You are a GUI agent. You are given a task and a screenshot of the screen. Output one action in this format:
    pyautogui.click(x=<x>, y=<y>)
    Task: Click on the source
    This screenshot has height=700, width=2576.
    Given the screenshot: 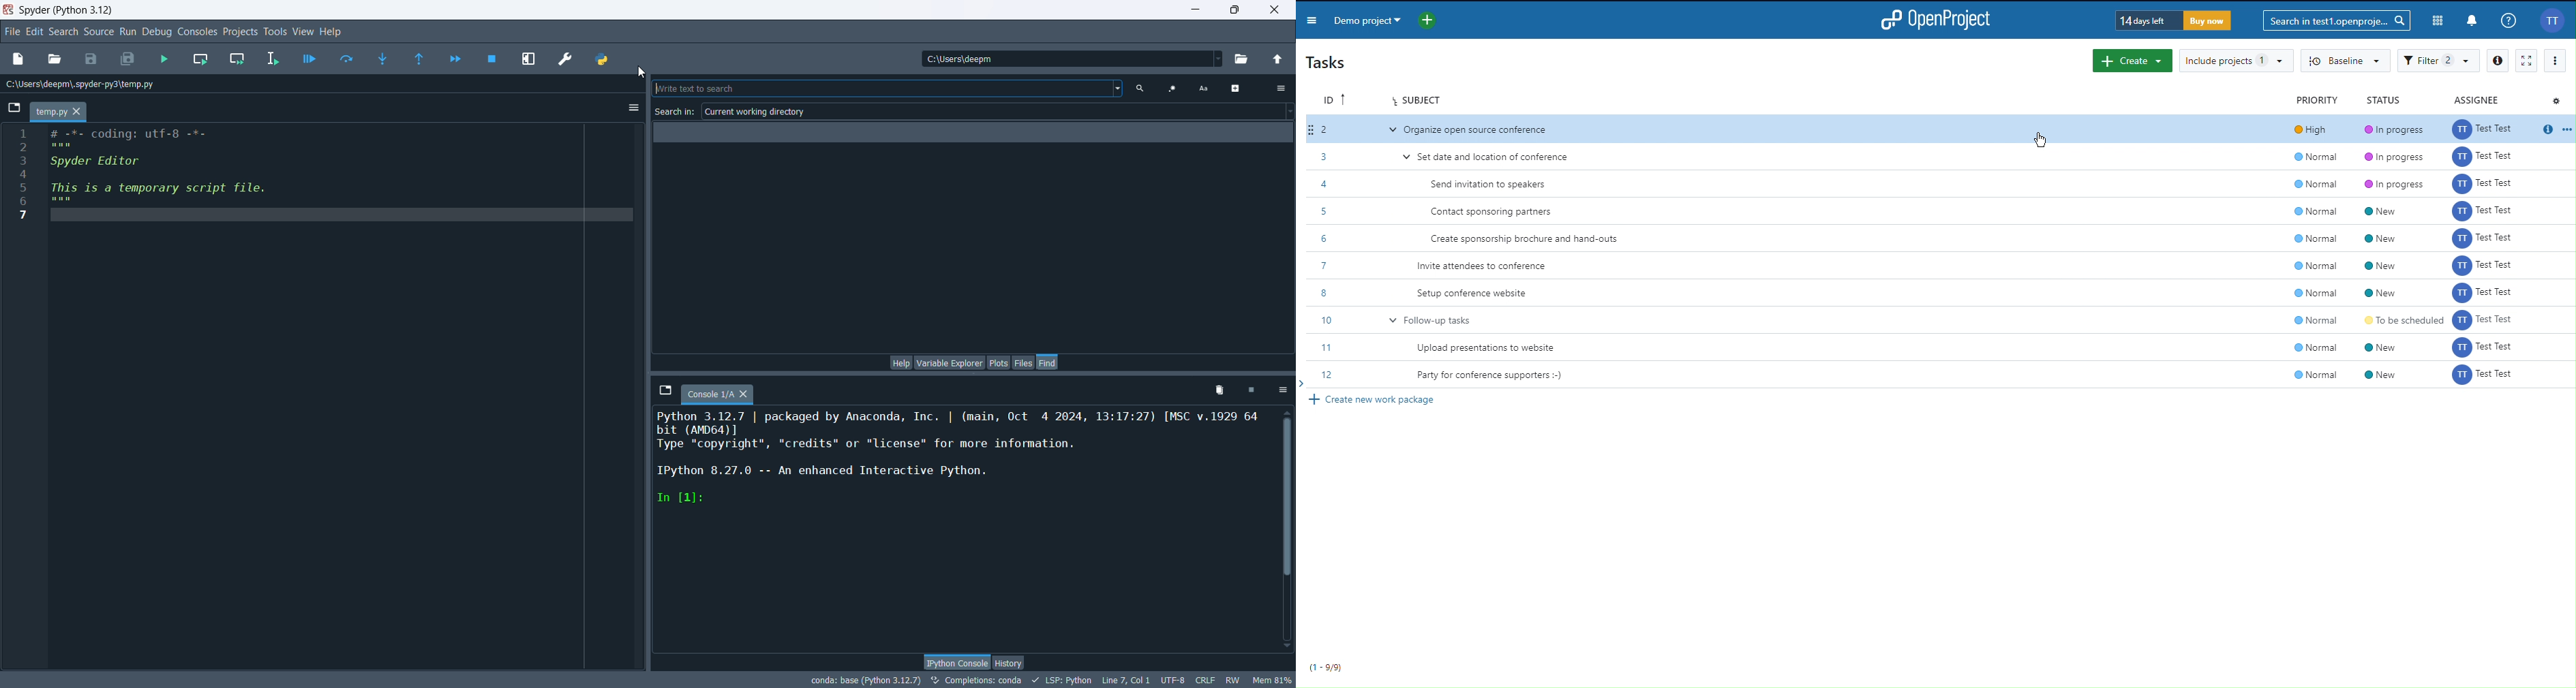 What is the action you would take?
    pyautogui.click(x=99, y=32)
    